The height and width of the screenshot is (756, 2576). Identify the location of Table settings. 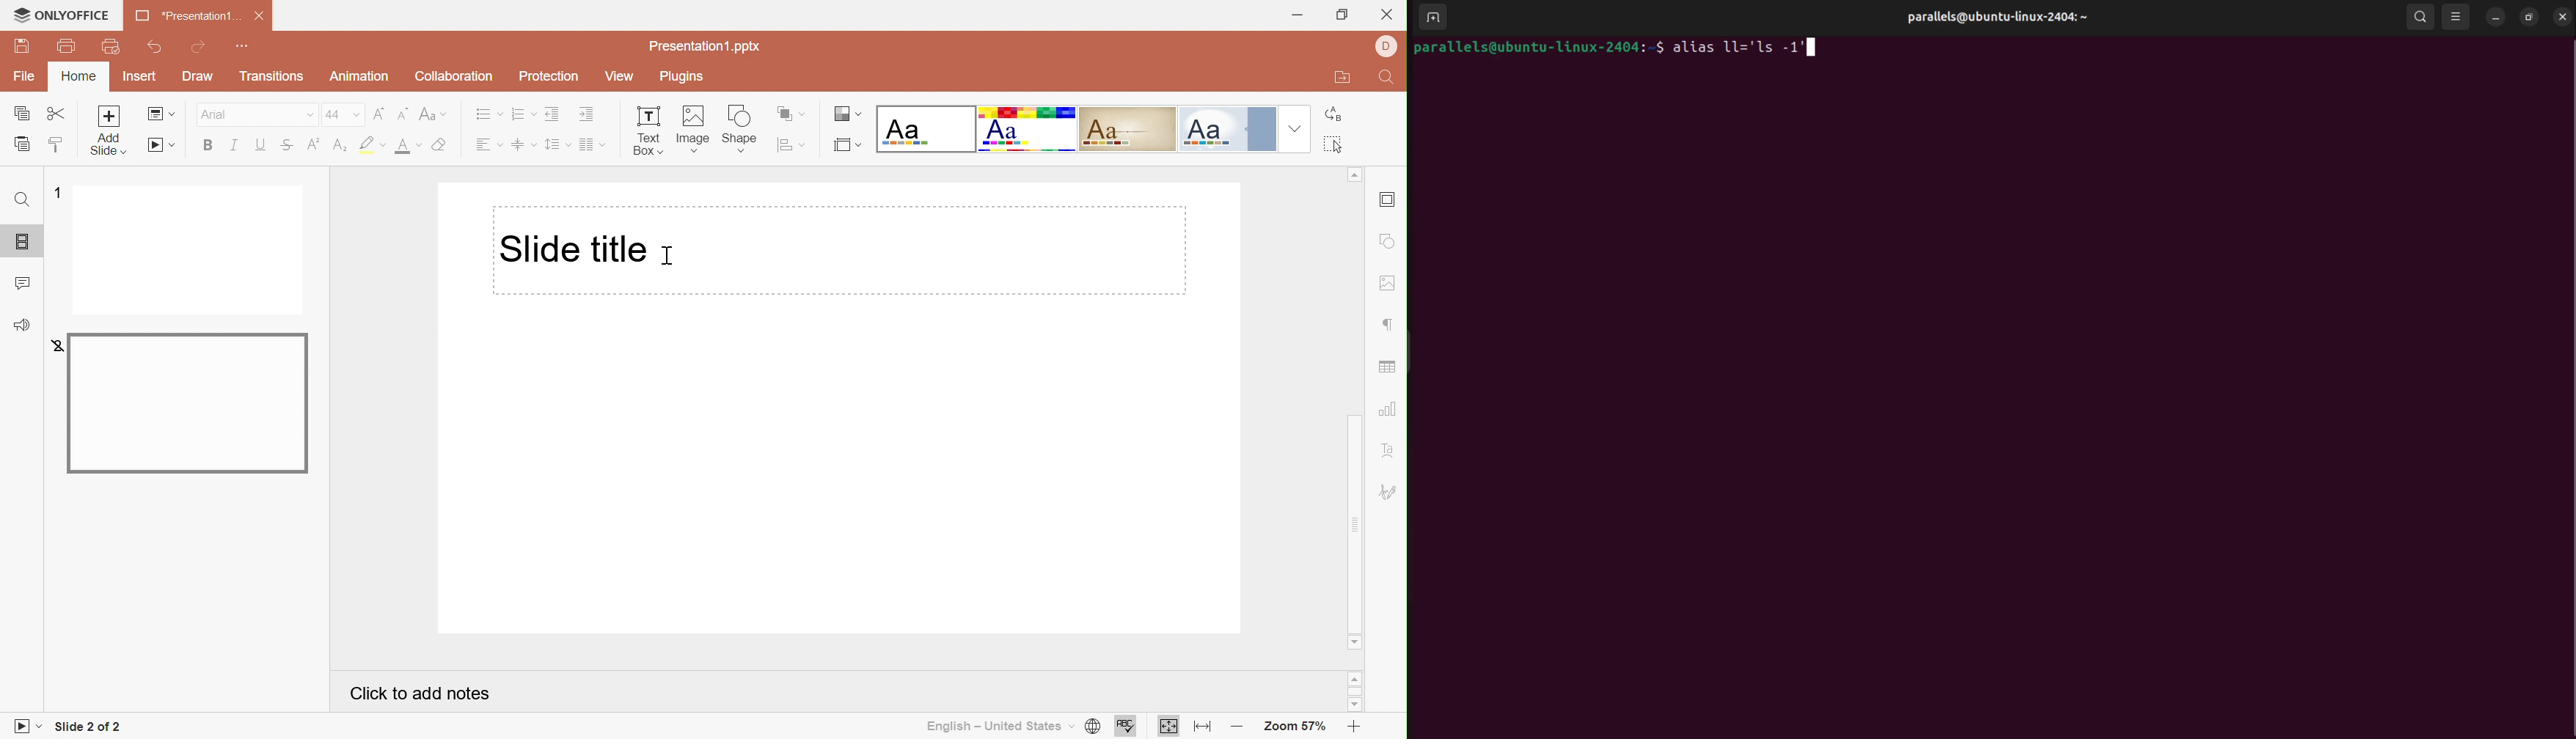
(1389, 367).